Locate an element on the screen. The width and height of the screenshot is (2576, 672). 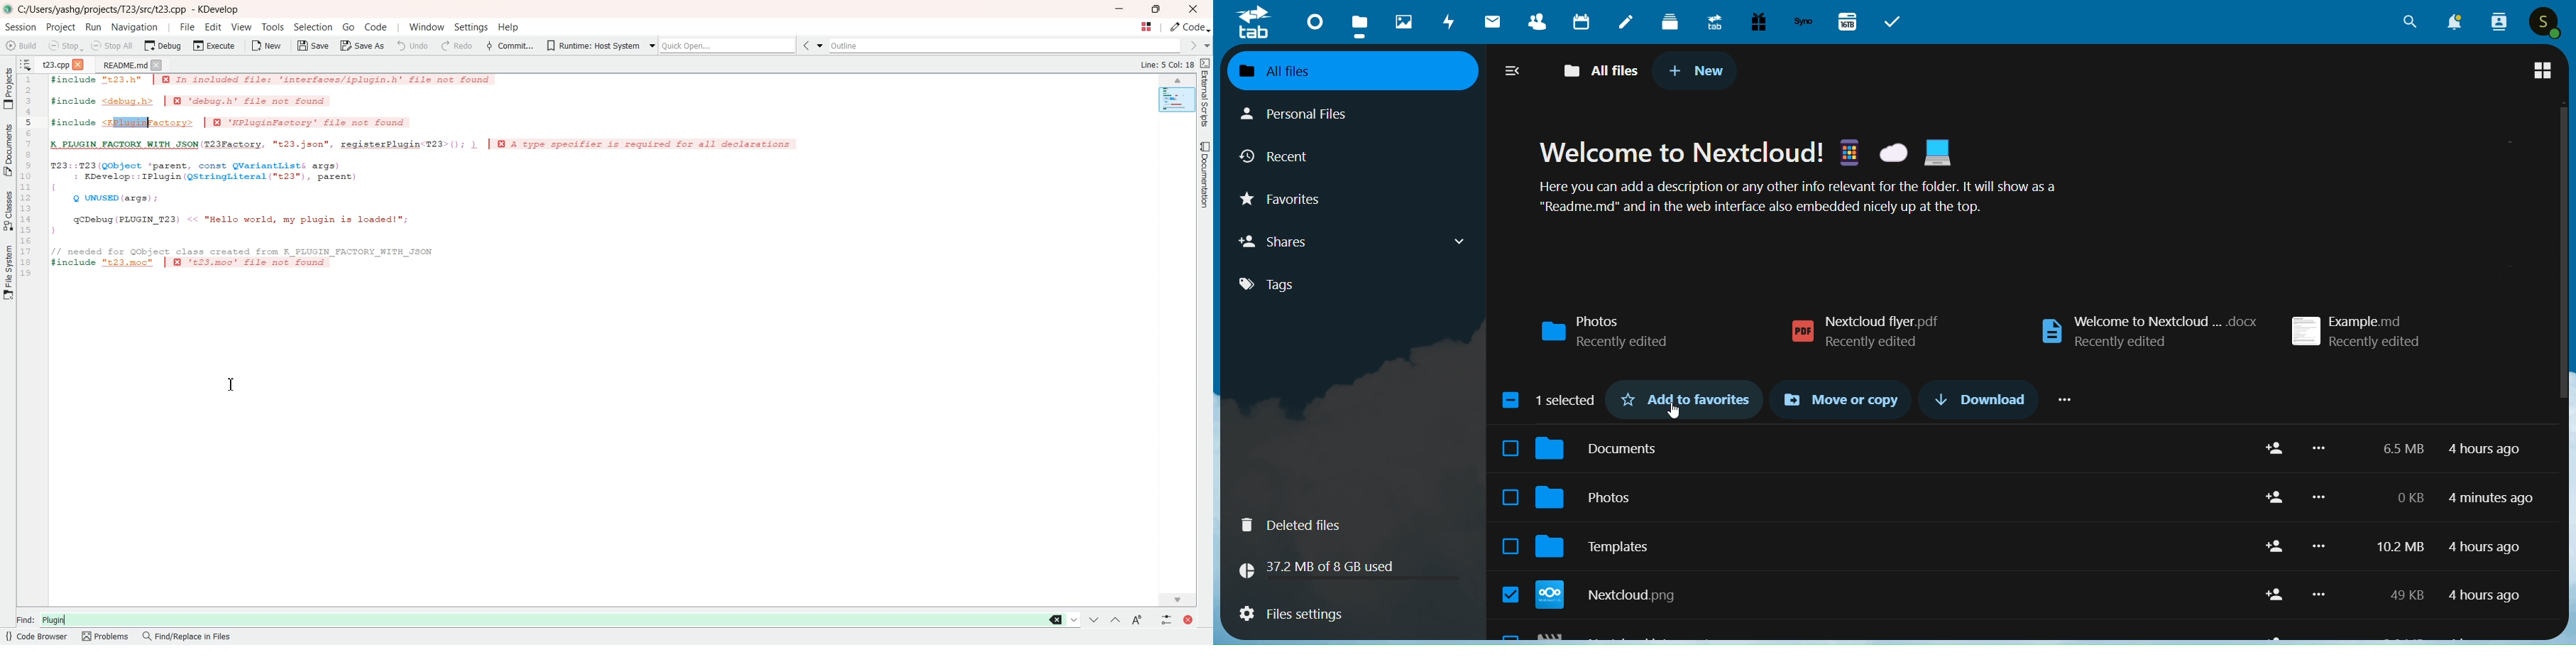
Click to select is located at coordinates (1511, 448).